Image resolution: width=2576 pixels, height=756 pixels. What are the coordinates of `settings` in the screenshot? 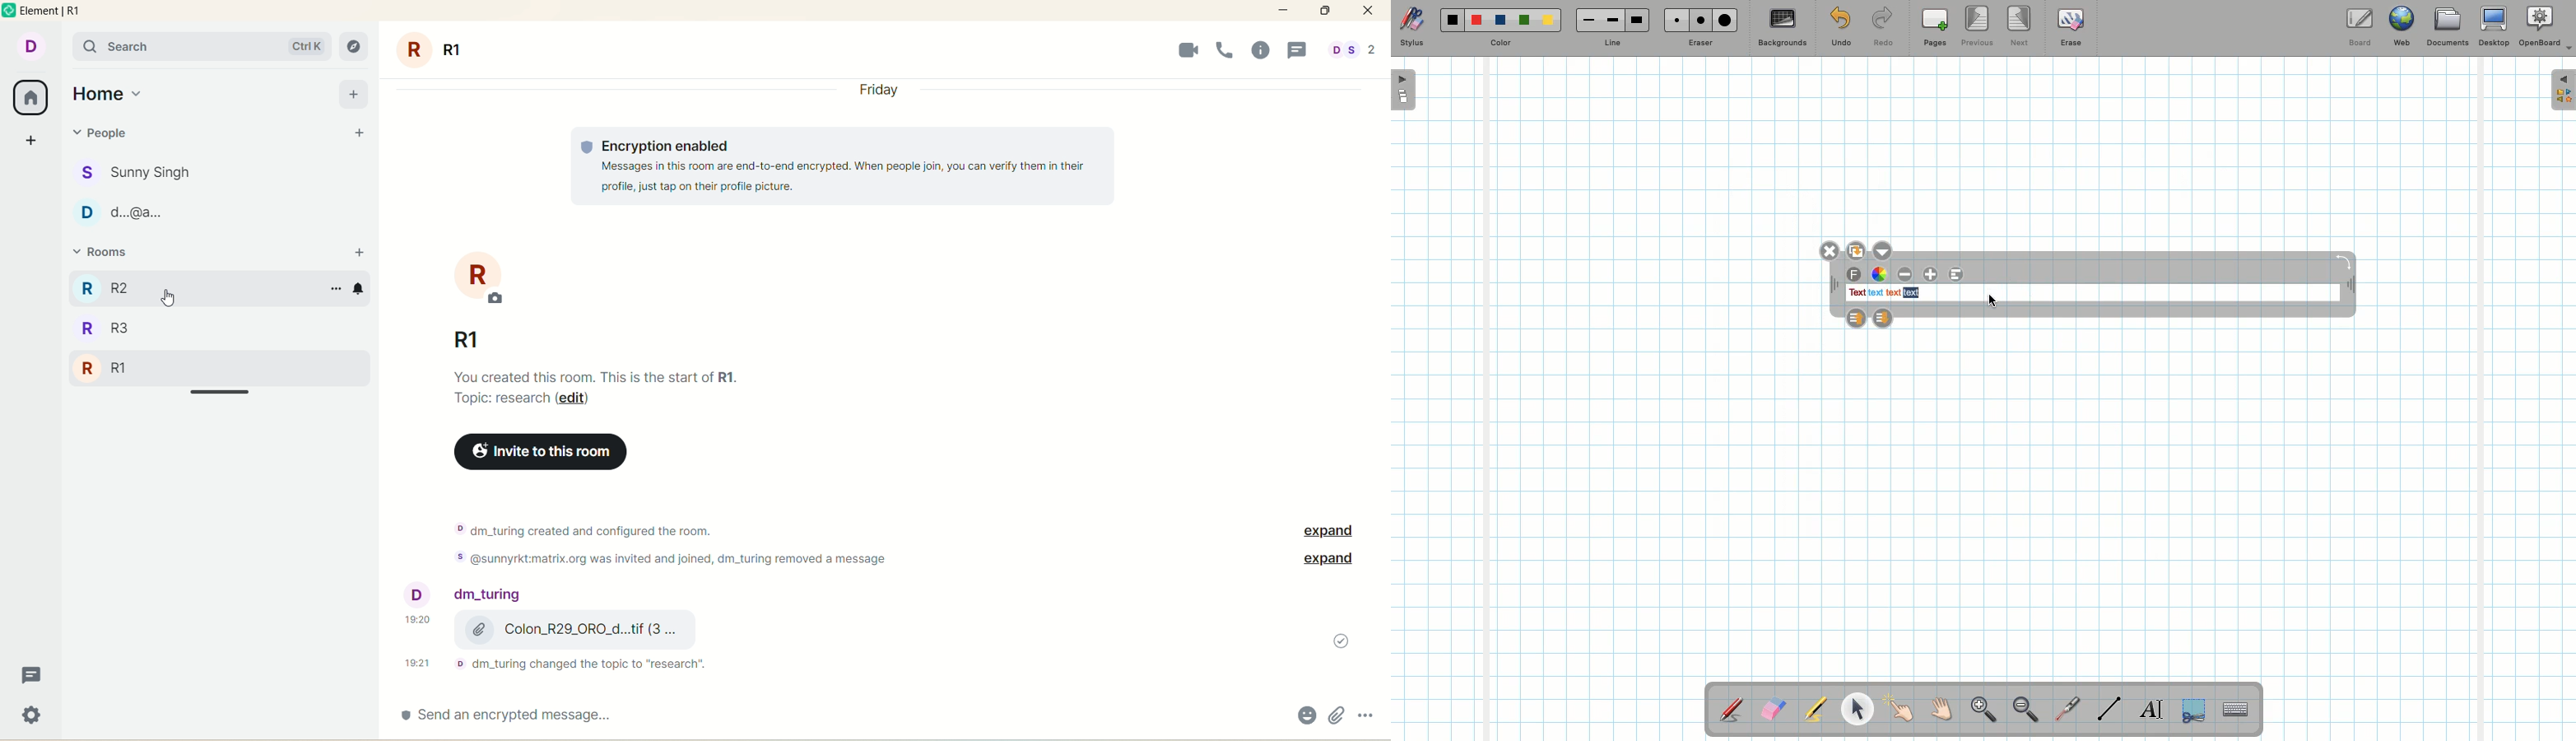 It's located at (33, 717).